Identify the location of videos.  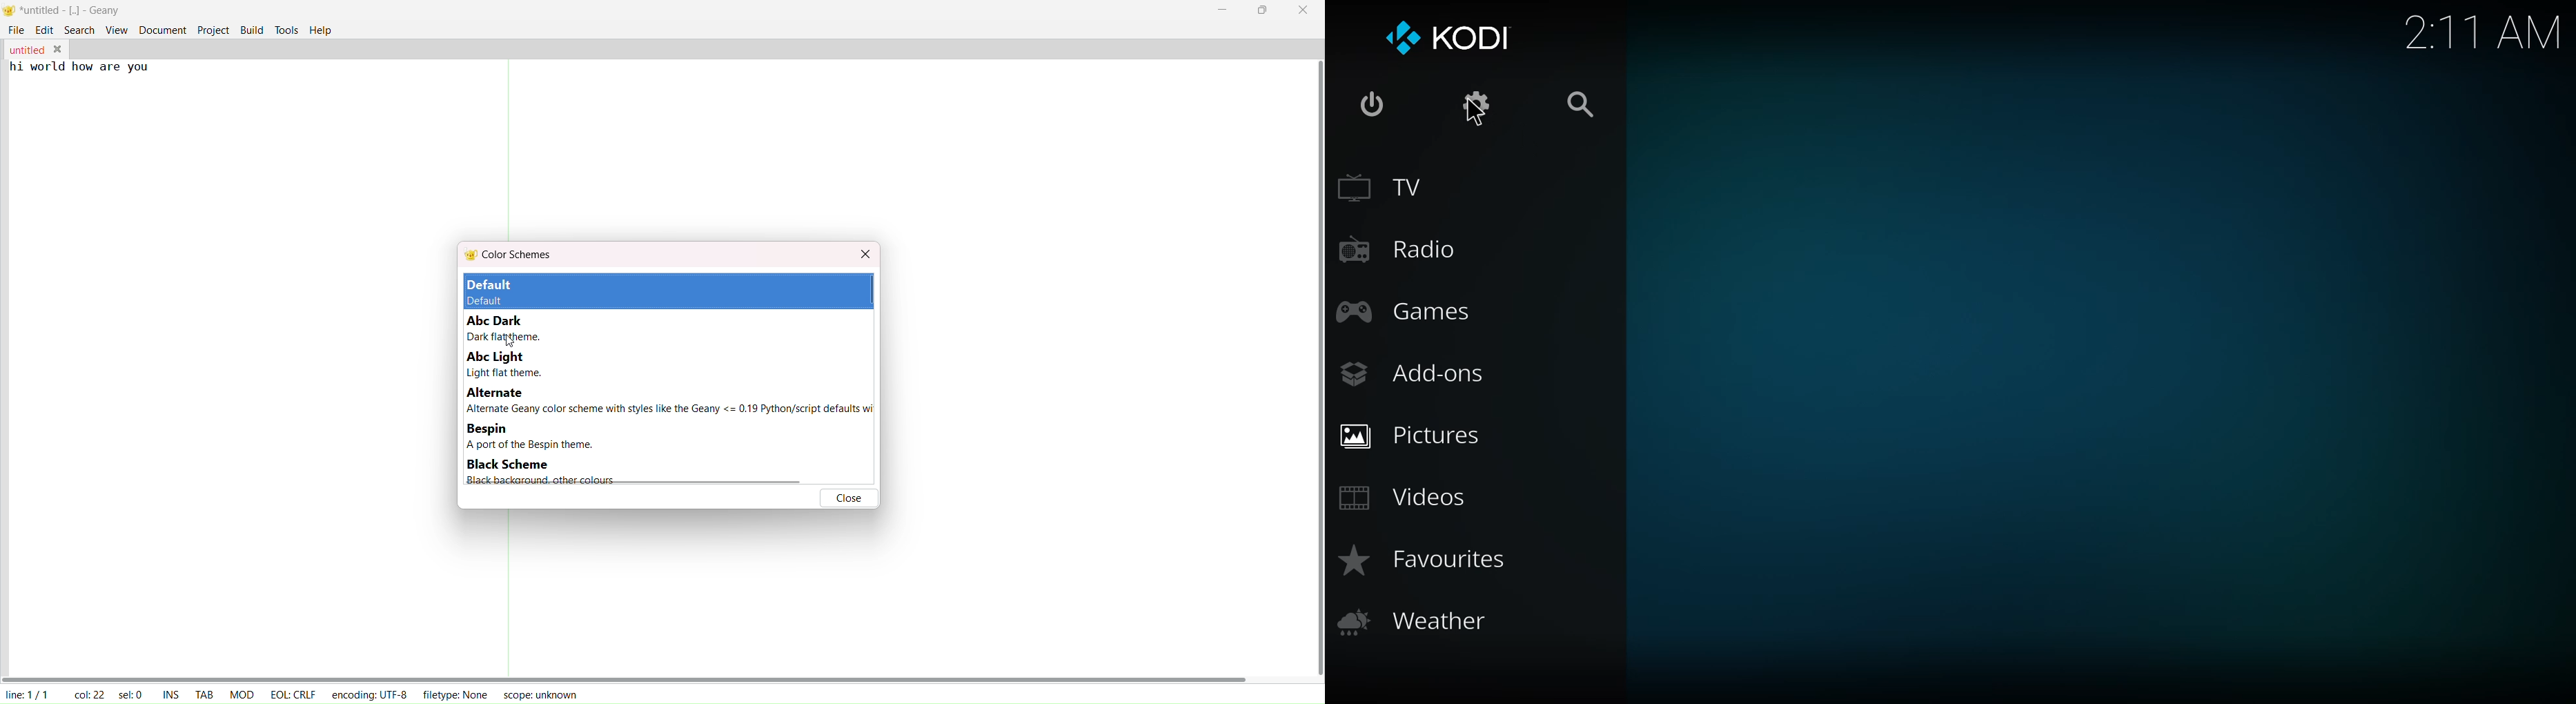
(1409, 497).